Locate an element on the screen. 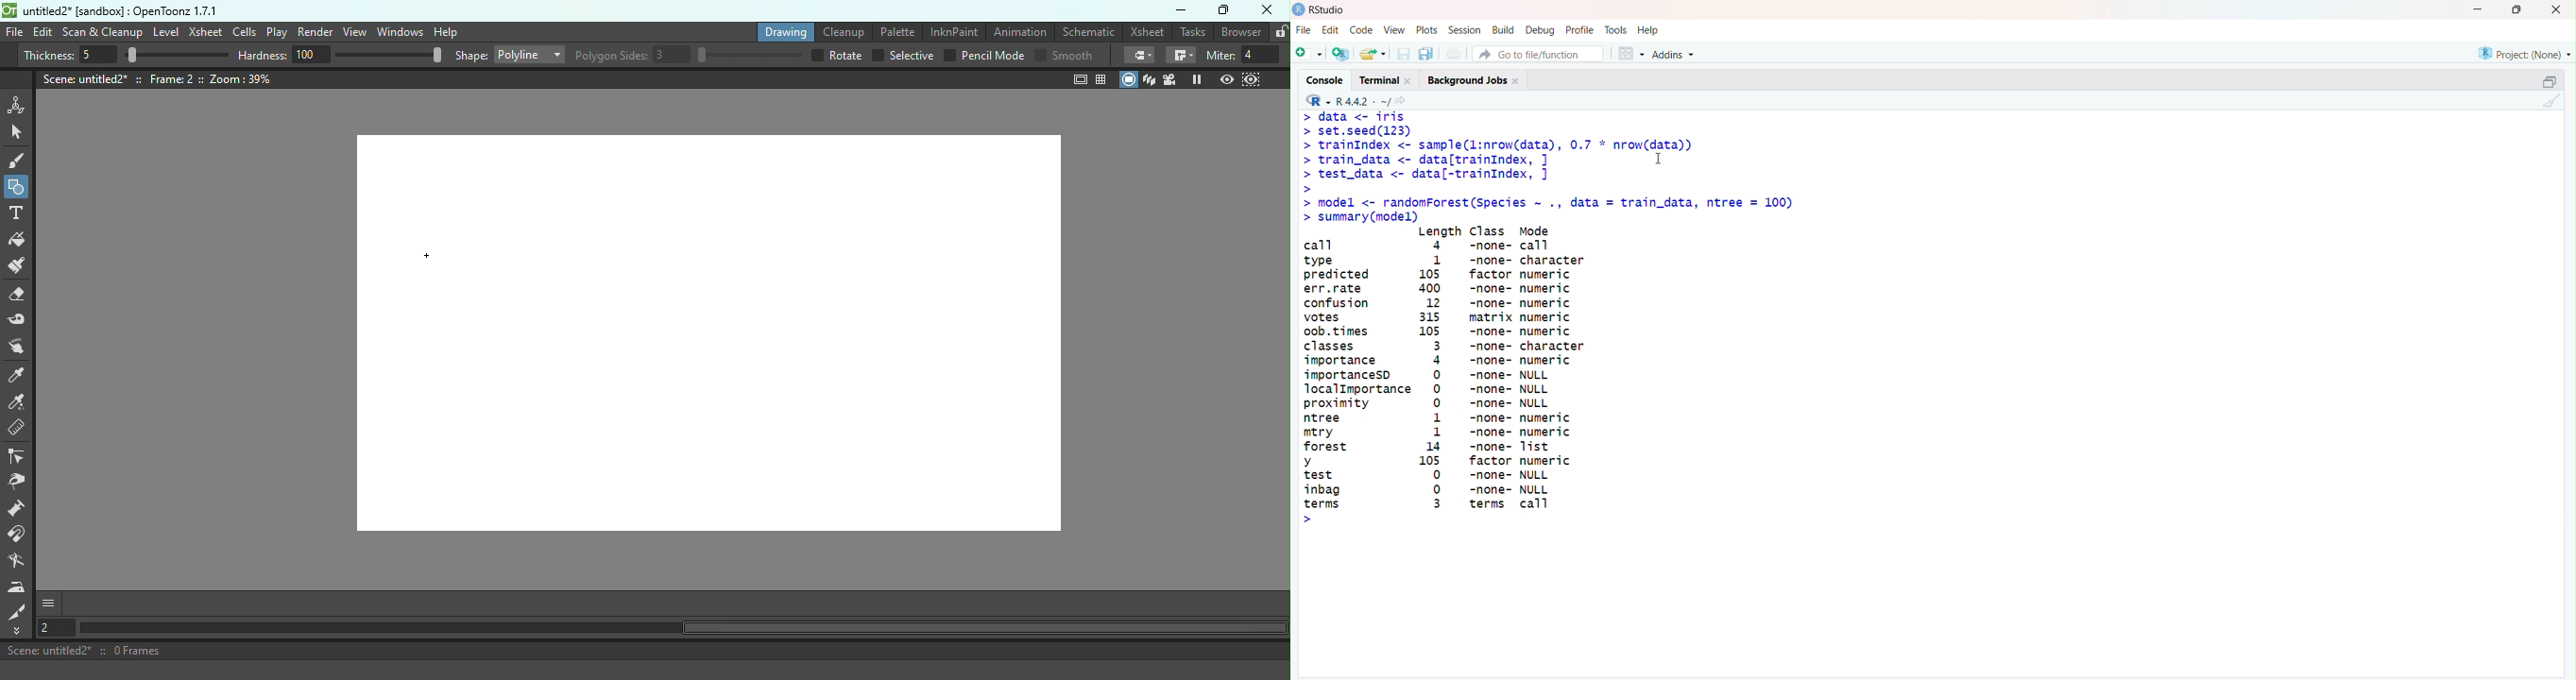 The image size is (2576, 700). Prompt cursor is located at coordinates (1306, 117).